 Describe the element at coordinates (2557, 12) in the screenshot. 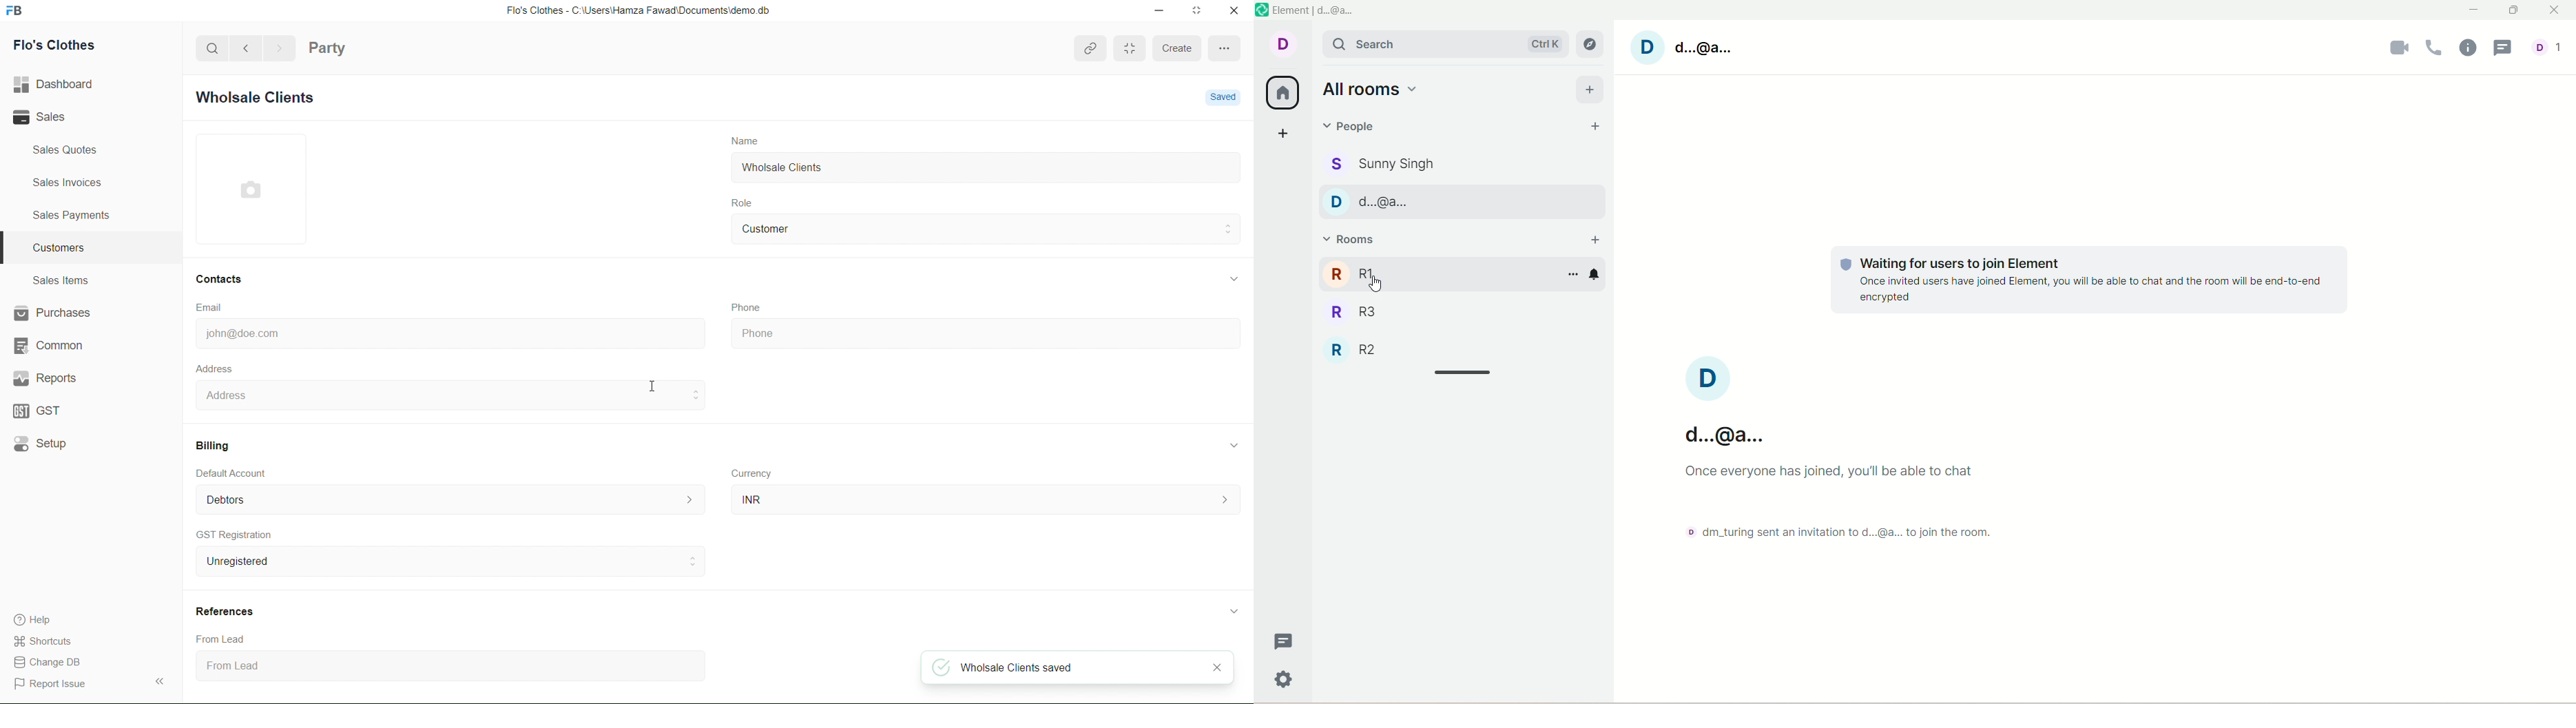

I see `close` at that location.